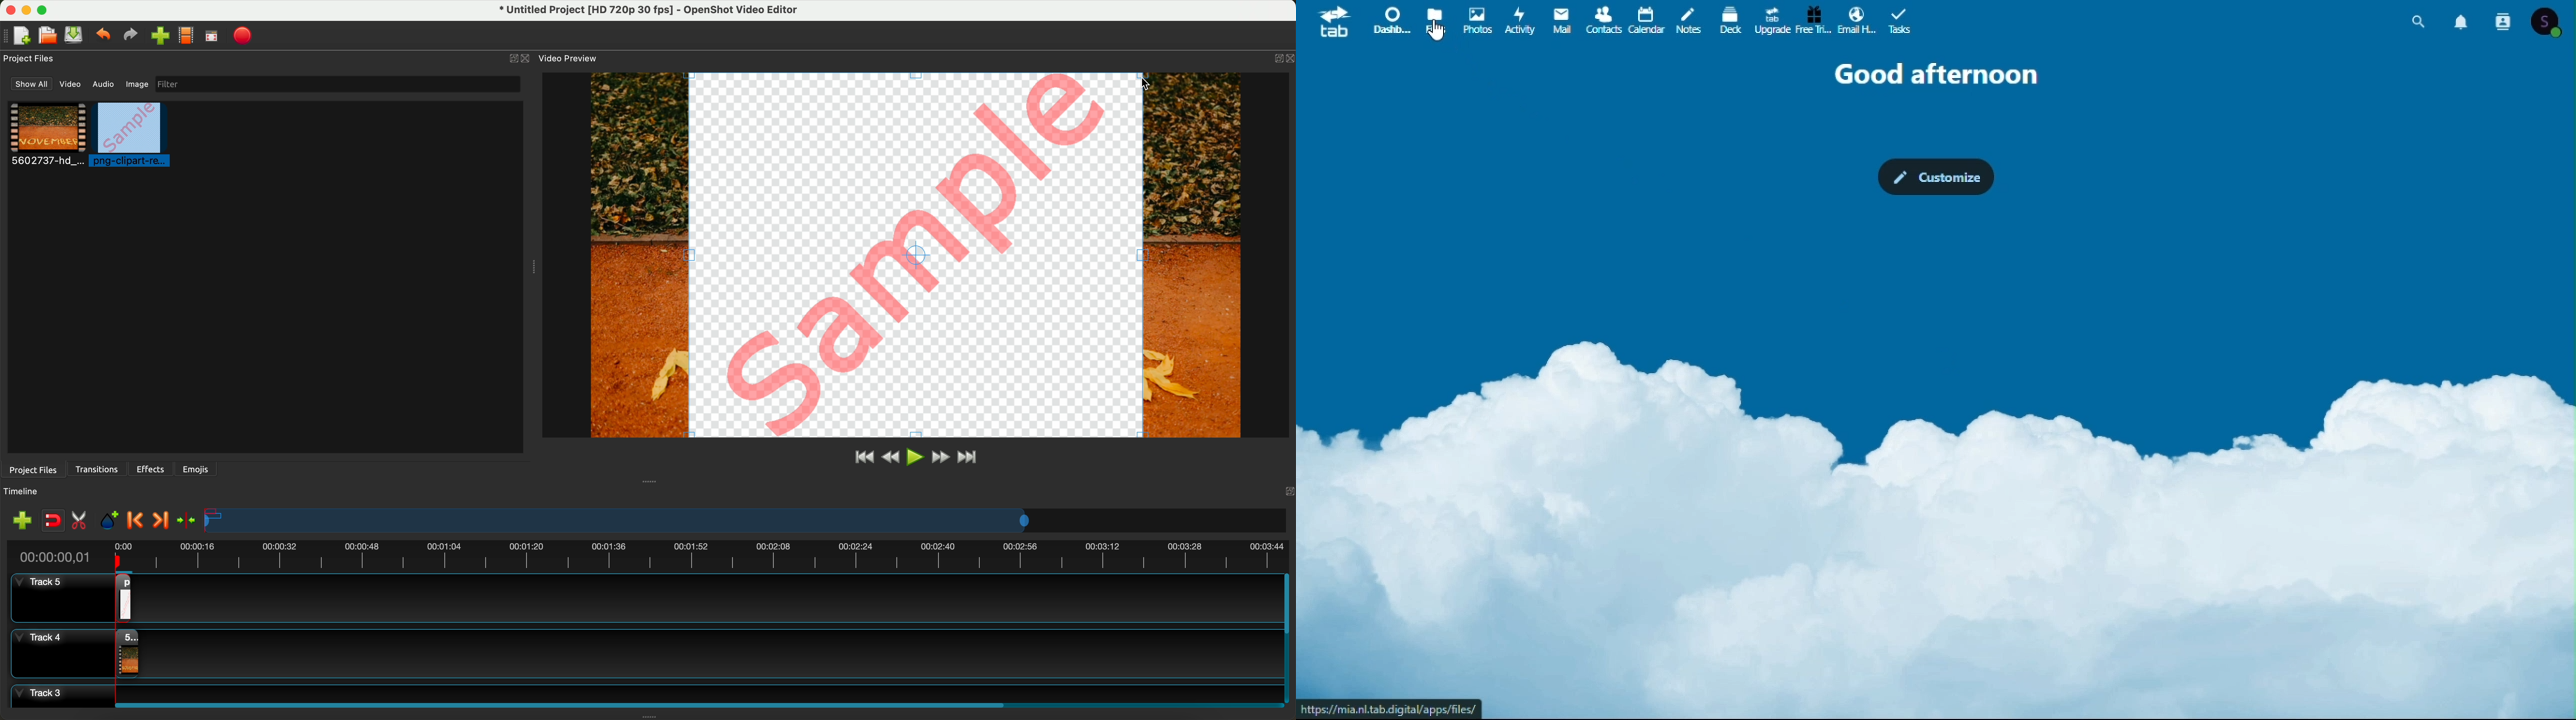 This screenshot has height=728, width=2576. What do you see at coordinates (1772, 20) in the screenshot?
I see `Upgrade` at bounding box center [1772, 20].